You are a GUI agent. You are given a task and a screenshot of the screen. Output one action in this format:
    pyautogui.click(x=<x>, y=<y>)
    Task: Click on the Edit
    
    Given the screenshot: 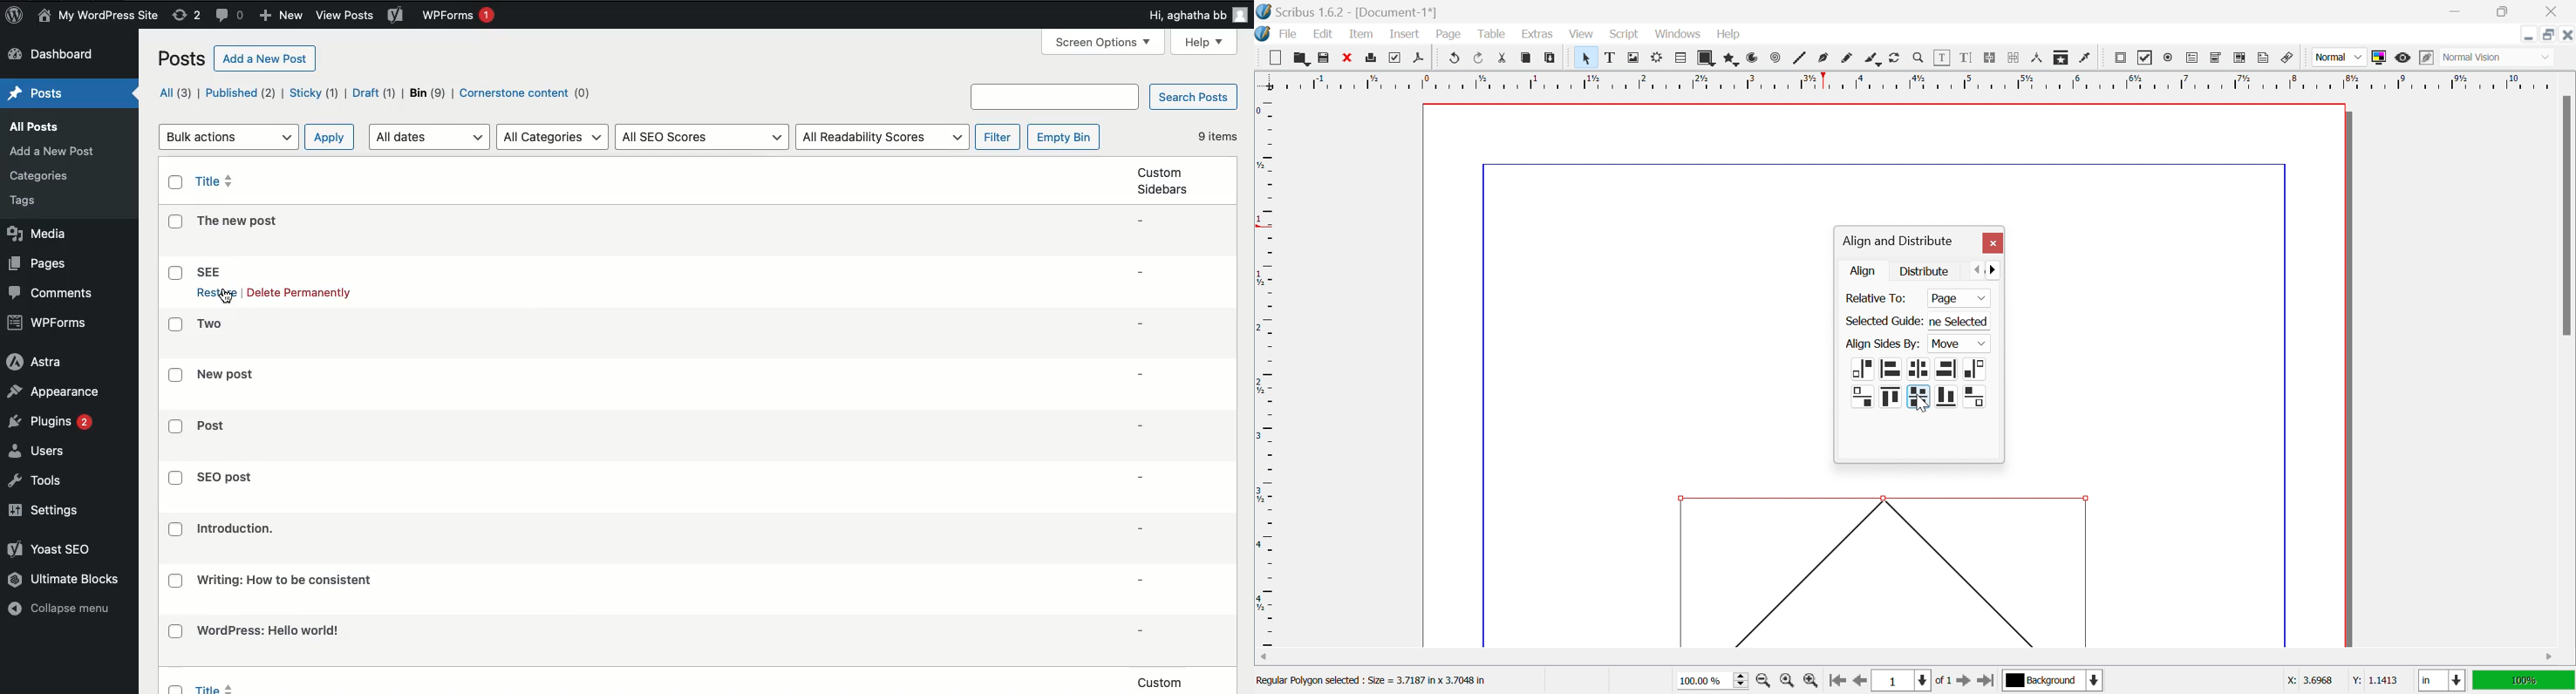 What is the action you would take?
    pyautogui.click(x=1326, y=35)
    